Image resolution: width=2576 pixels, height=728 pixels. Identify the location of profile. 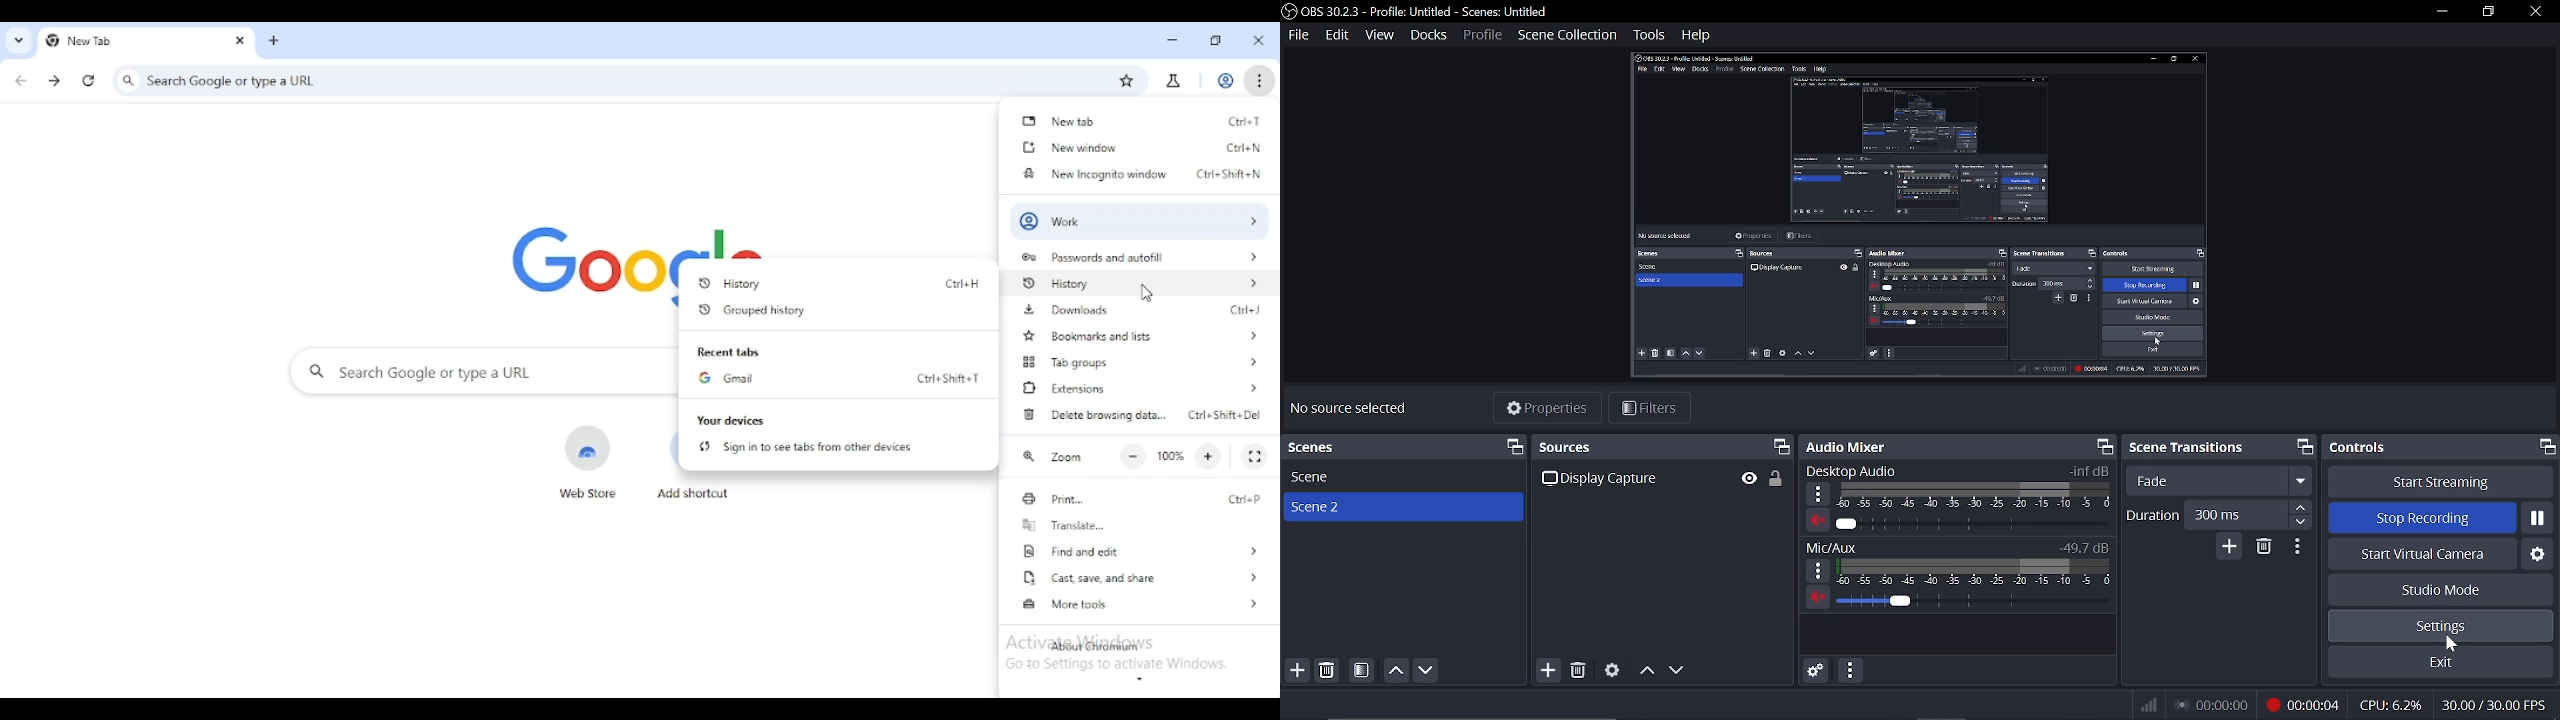
(1140, 221).